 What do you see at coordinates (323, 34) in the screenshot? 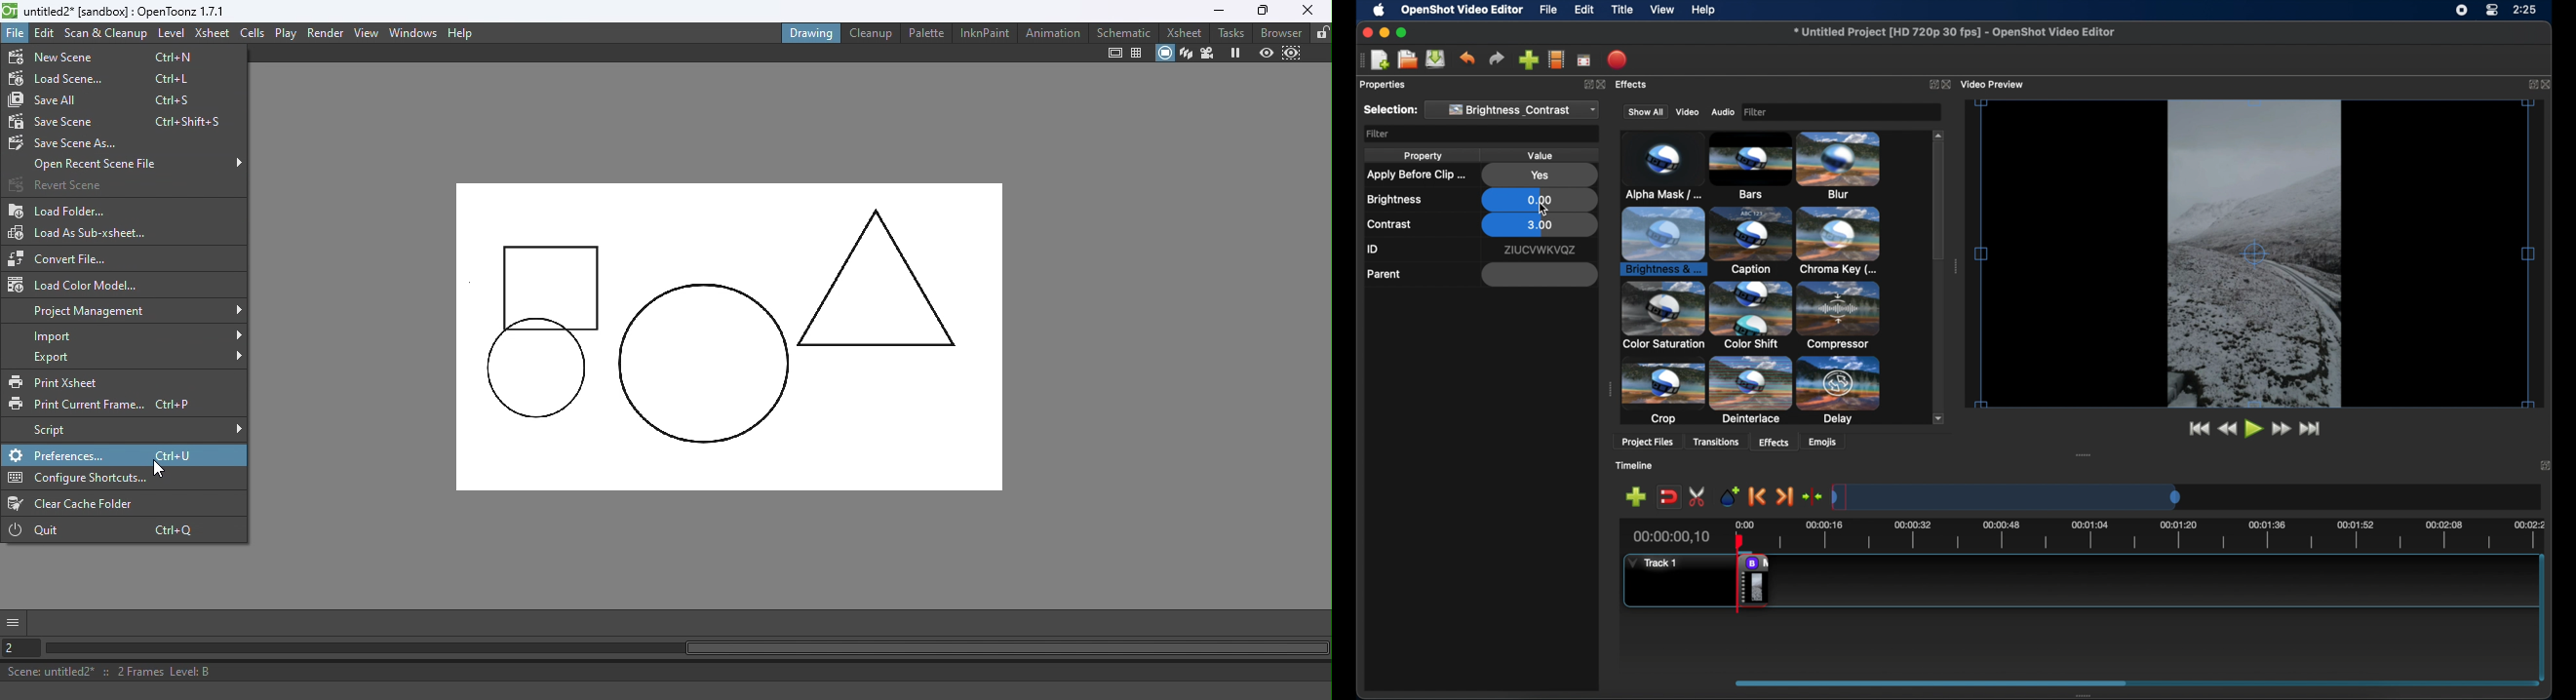
I see `Render` at bounding box center [323, 34].